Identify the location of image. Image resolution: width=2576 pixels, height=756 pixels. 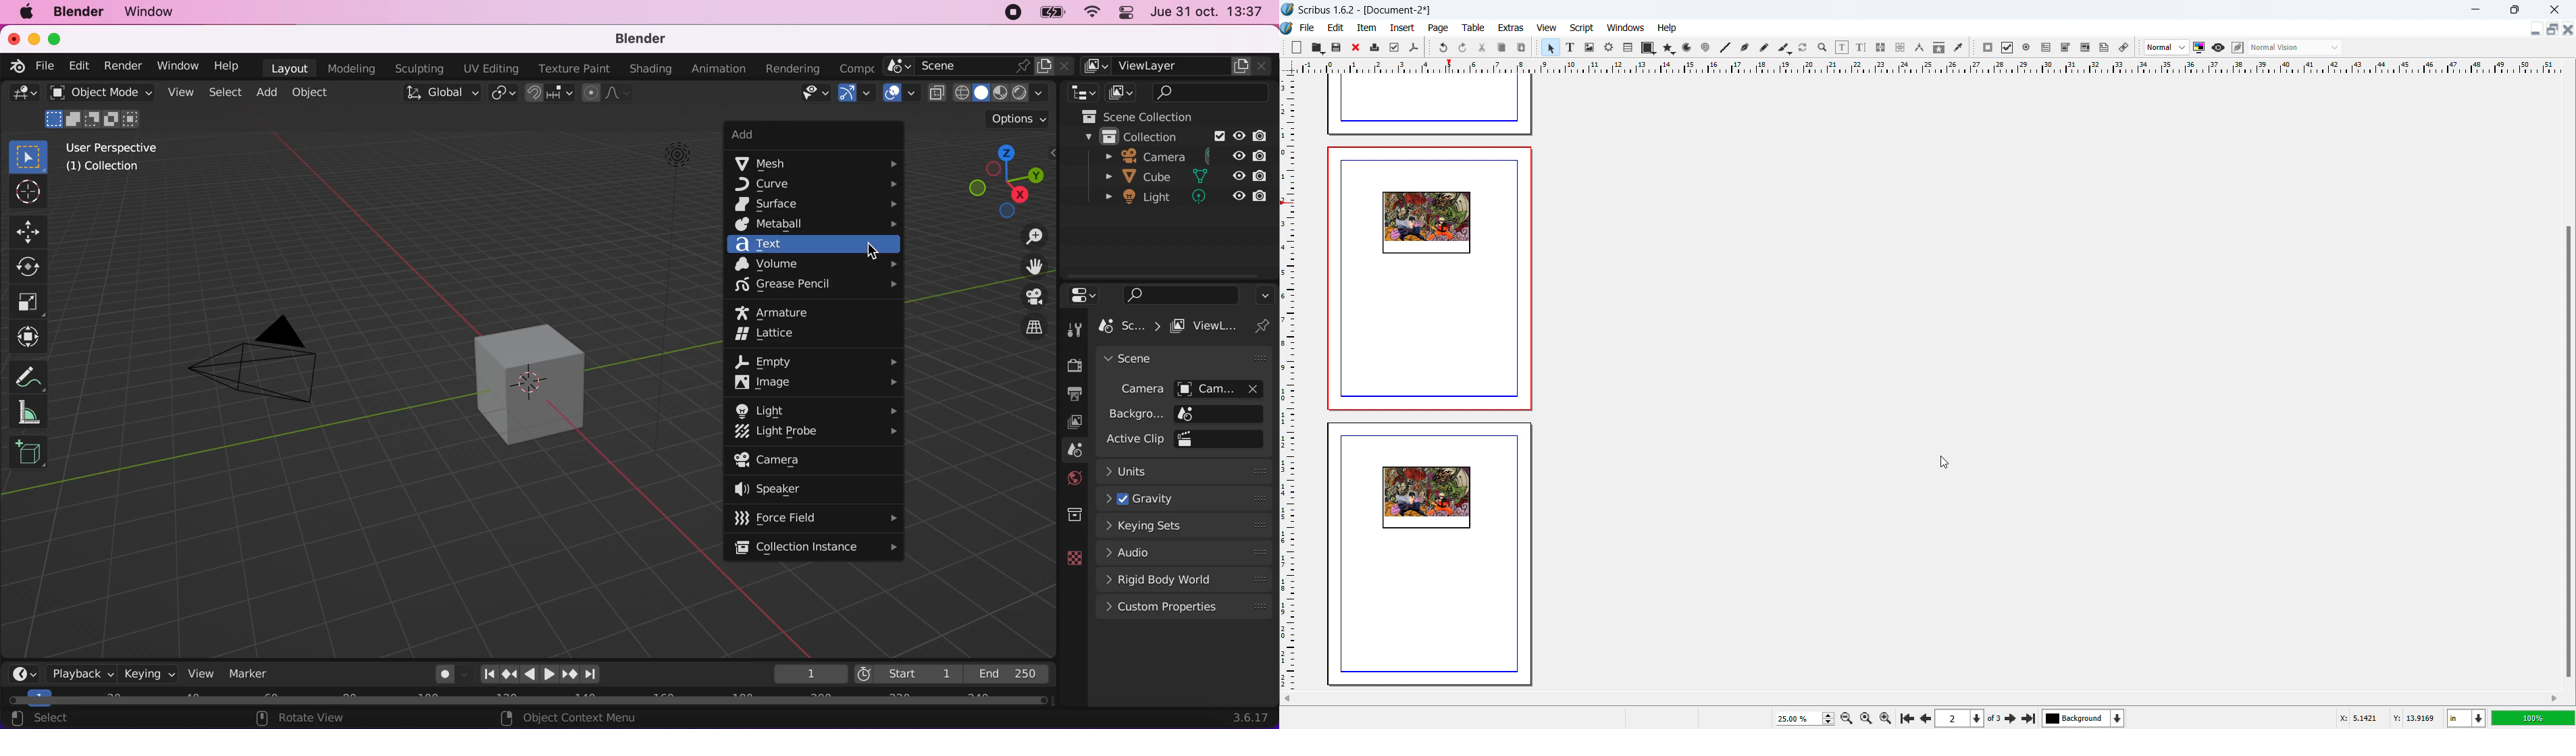
(816, 383).